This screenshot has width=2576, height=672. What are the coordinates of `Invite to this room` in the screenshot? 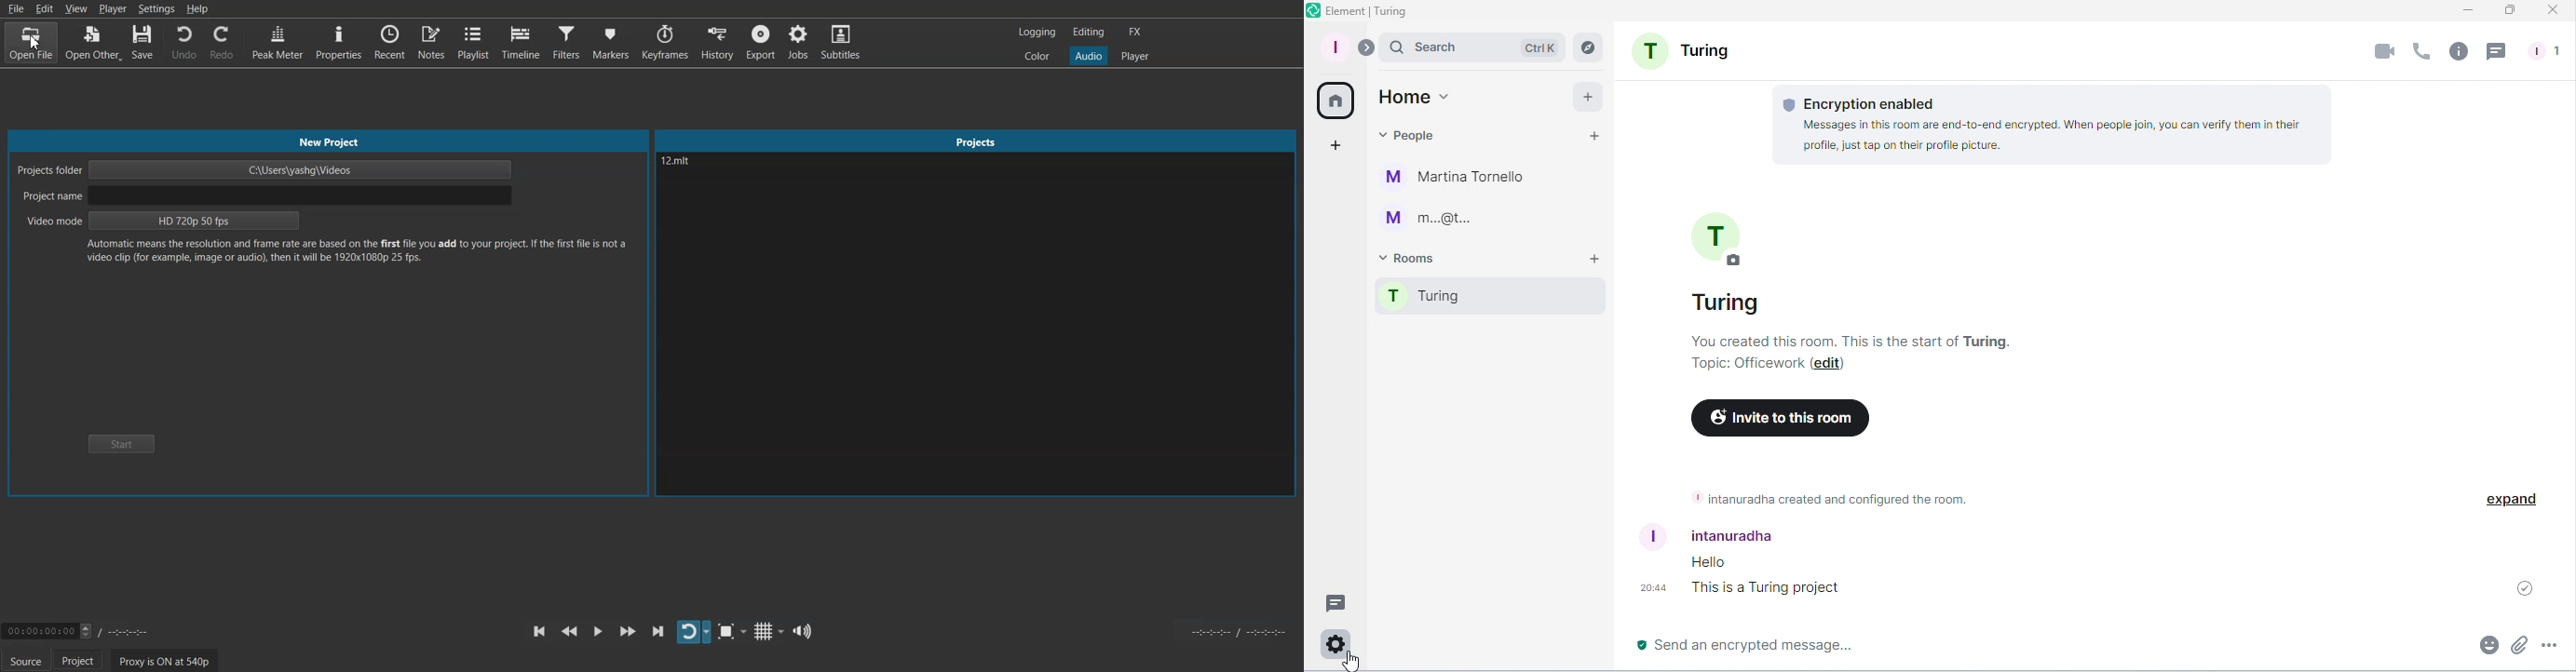 It's located at (1784, 416).